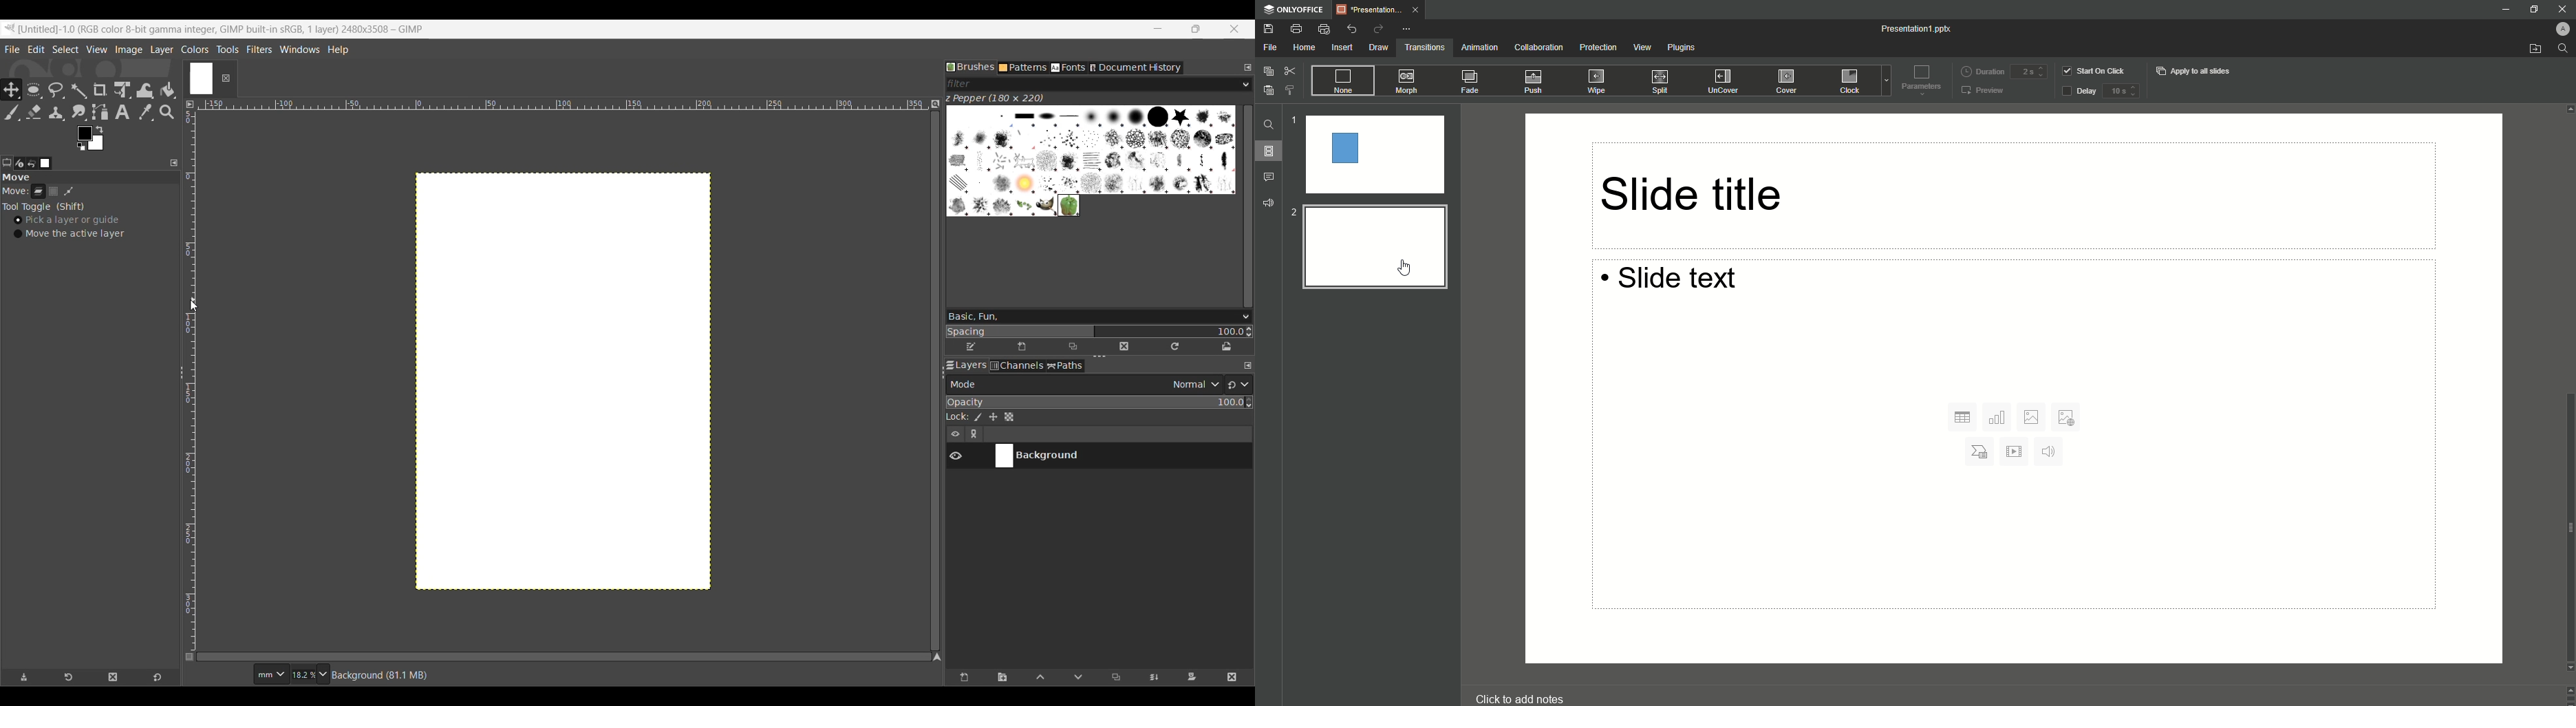 The image size is (2576, 728). Describe the element at coordinates (381, 676) in the screenshot. I see `Canvas details` at that location.